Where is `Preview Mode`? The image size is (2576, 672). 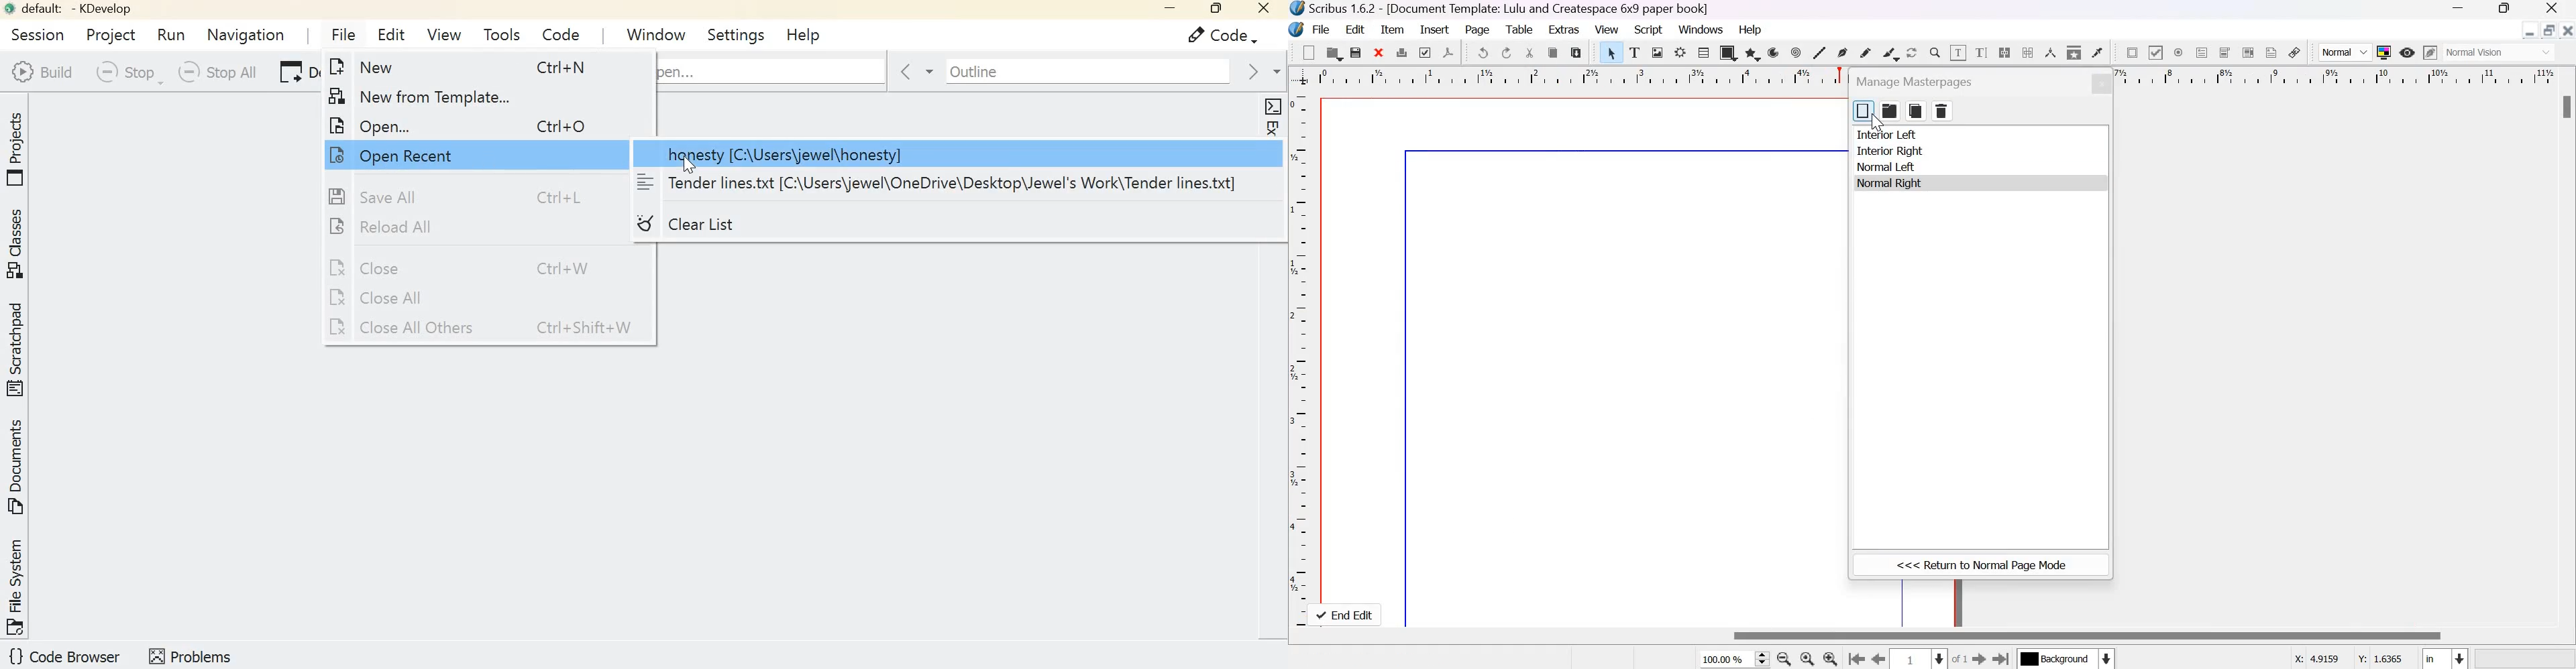 Preview Mode is located at coordinates (2408, 52).